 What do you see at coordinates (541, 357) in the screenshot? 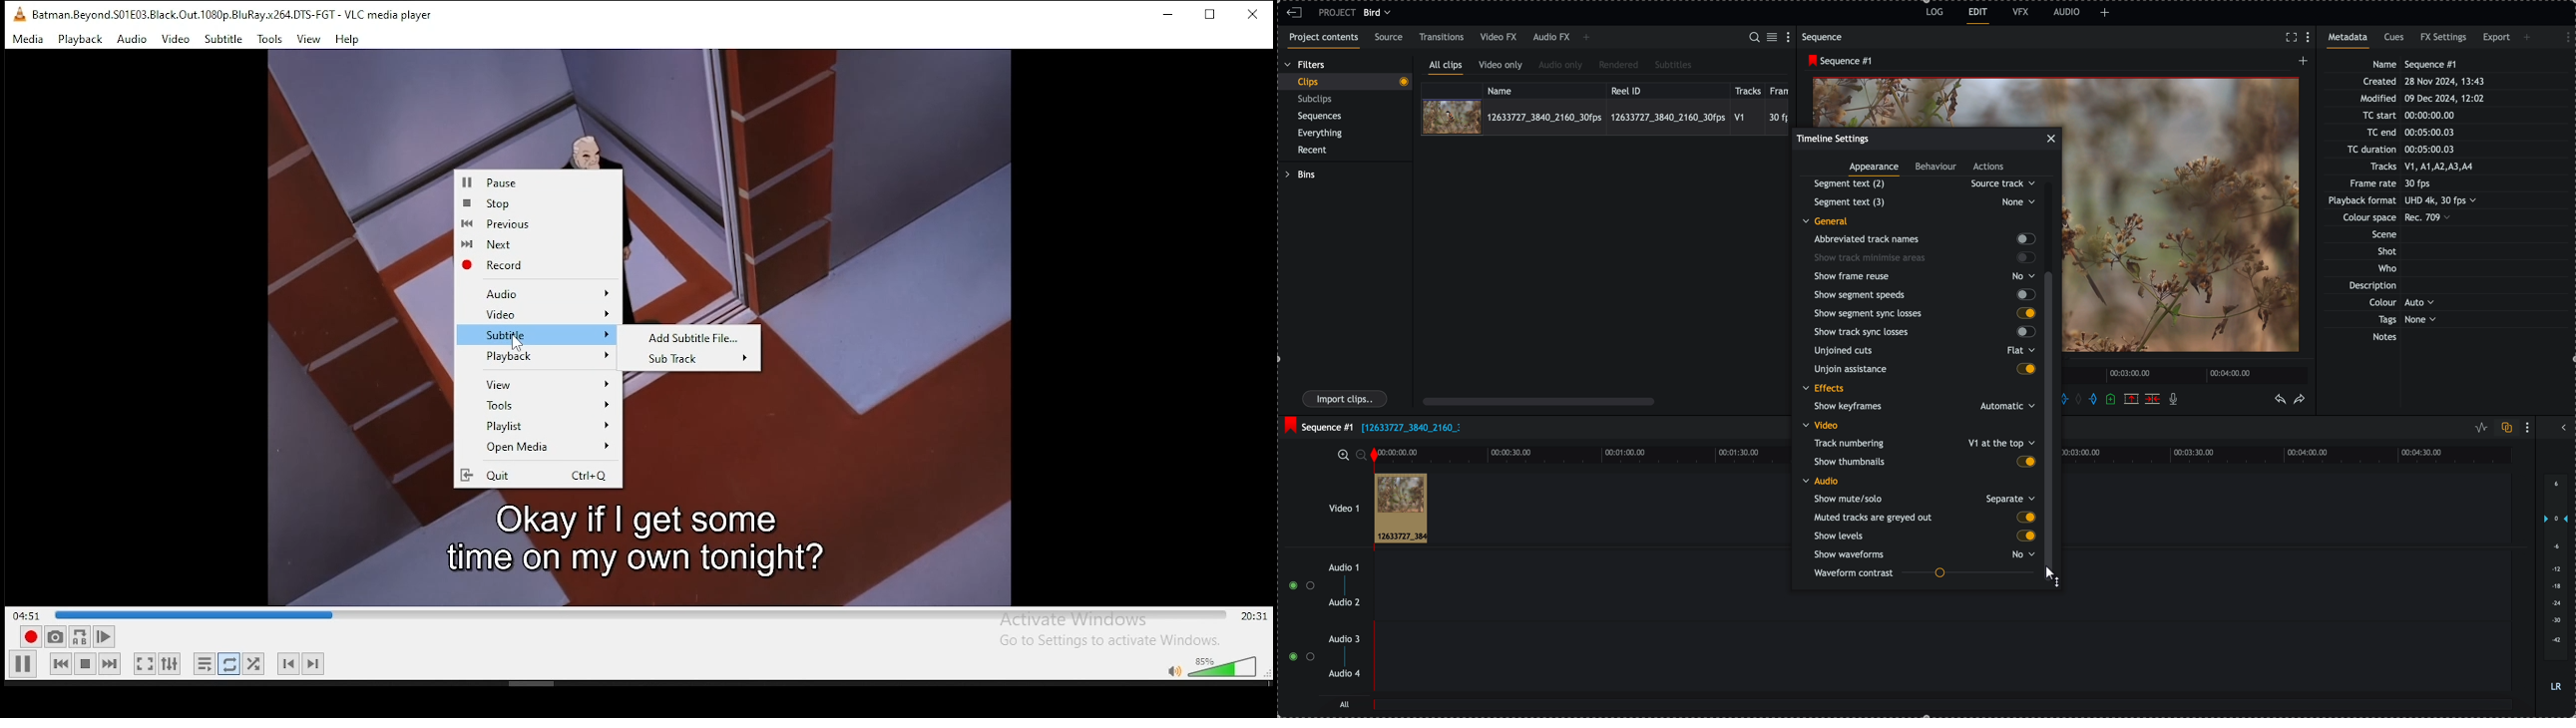
I see `Playback ` at bounding box center [541, 357].